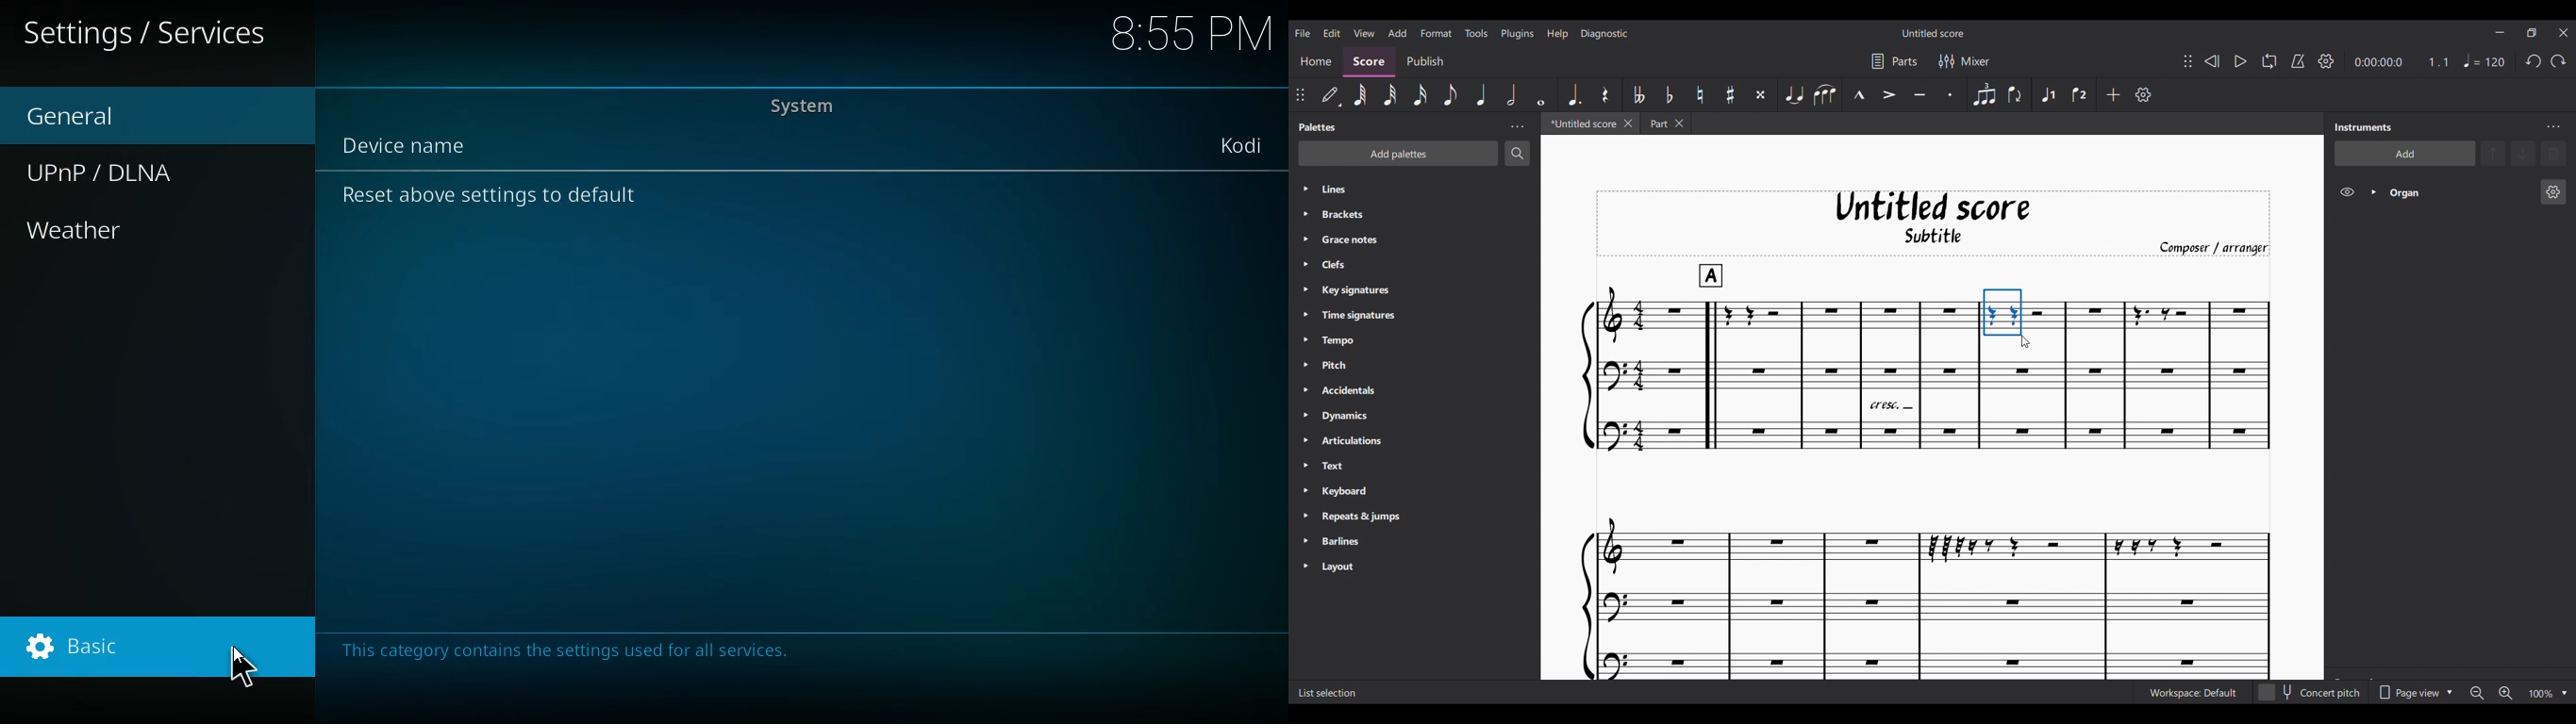 Image resolution: width=2576 pixels, height=728 pixels. I want to click on basic, so click(156, 646).